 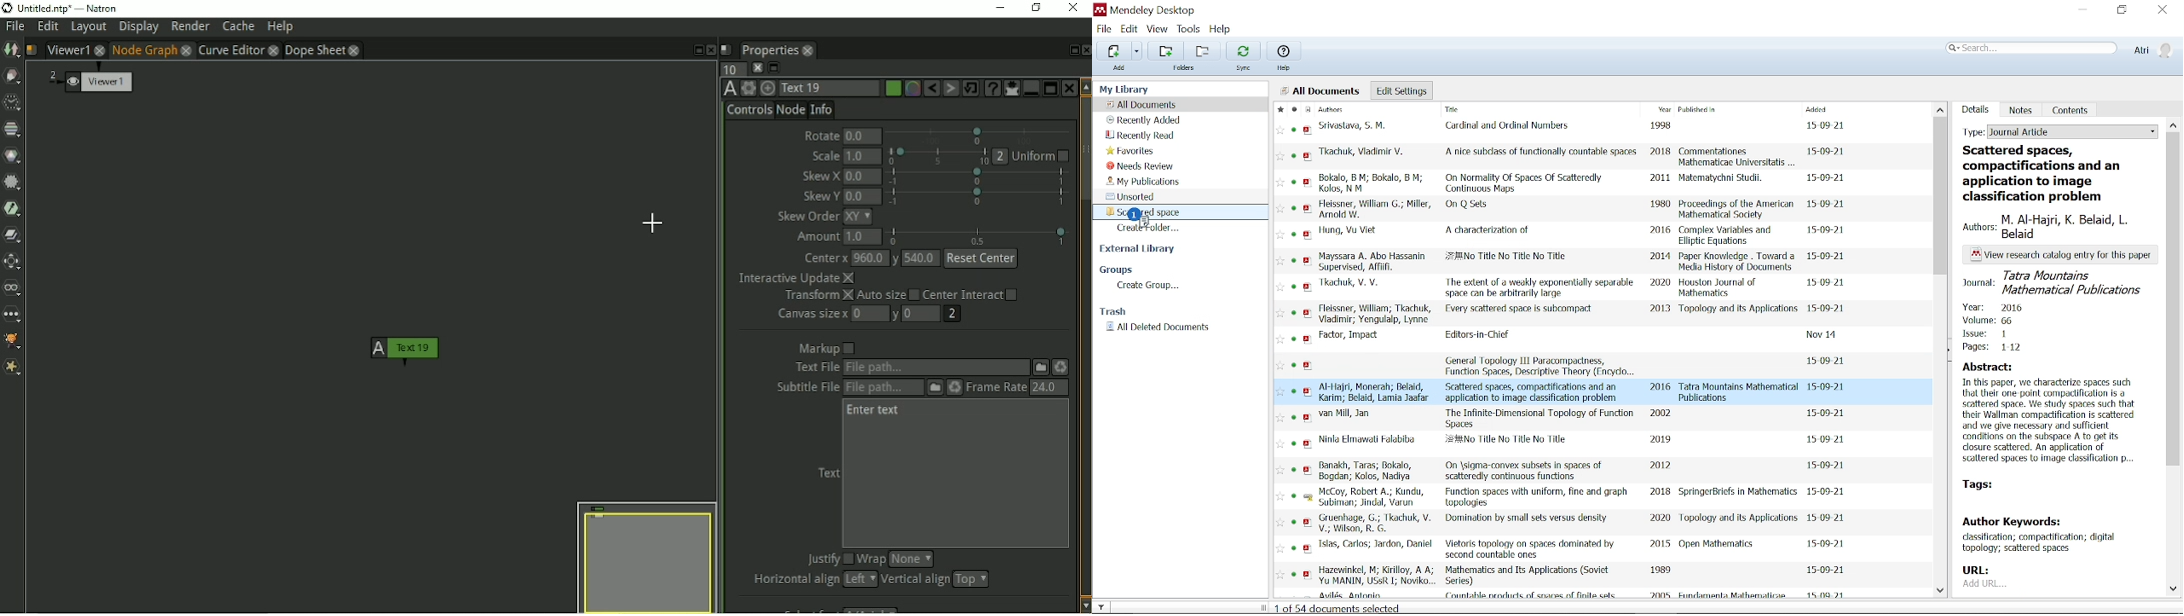 What do you see at coordinates (1488, 229) in the screenshot?
I see `title` at bounding box center [1488, 229].